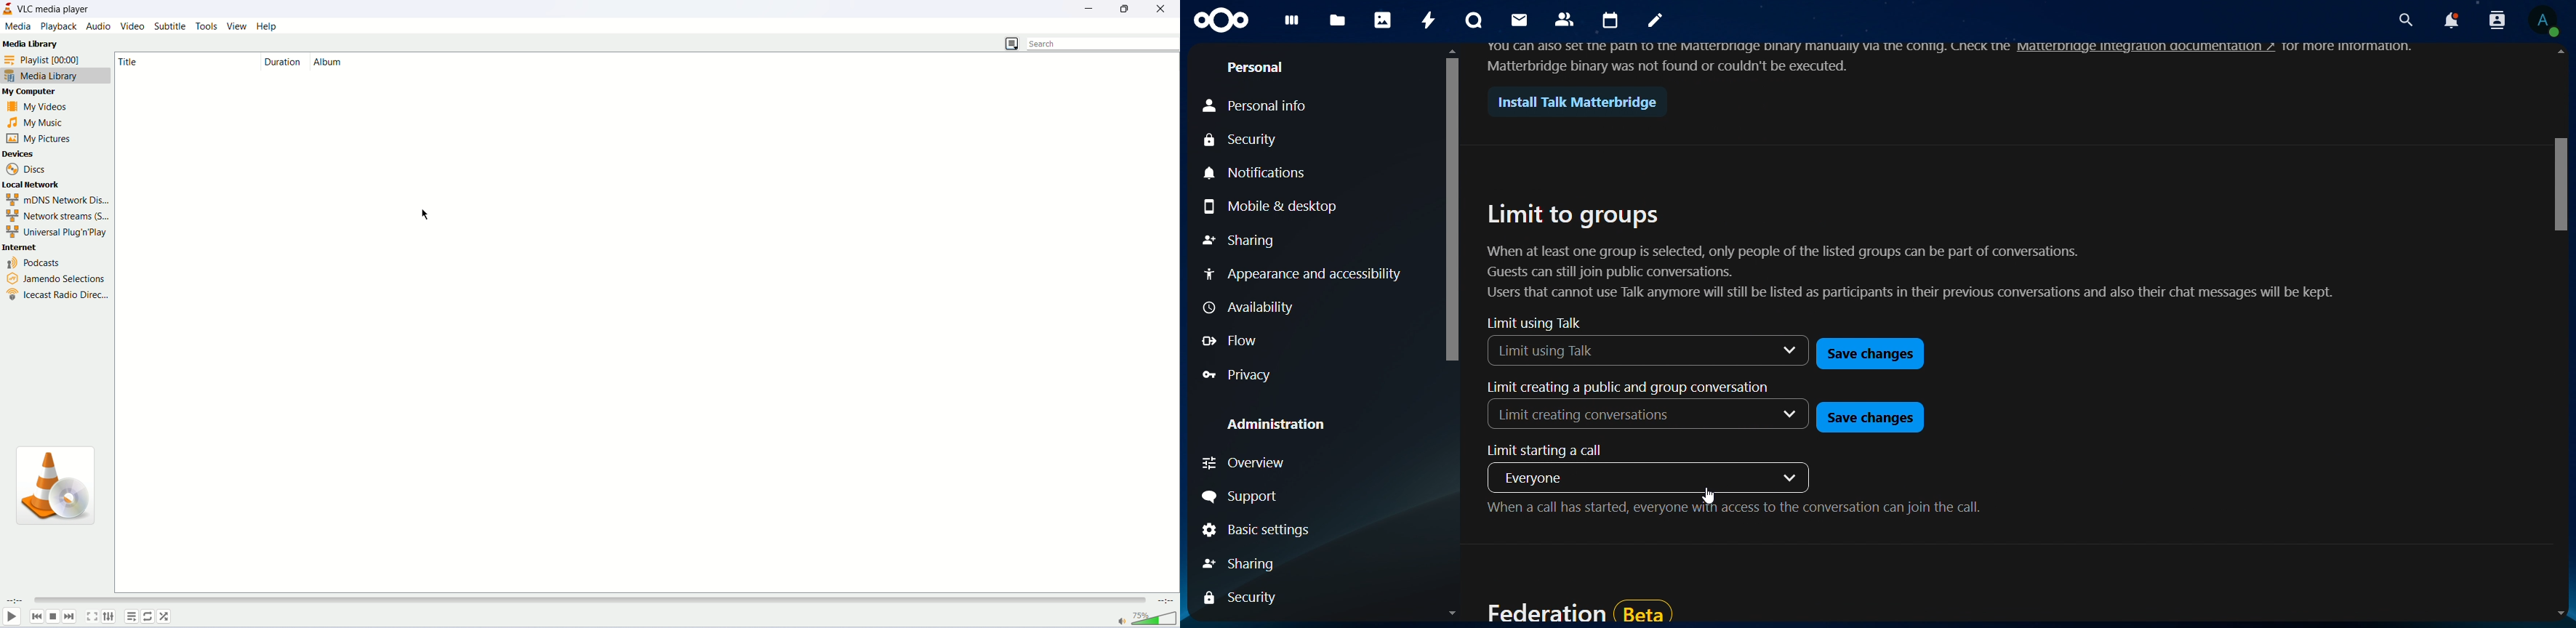 The height and width of the screenshot is (644, 2576). I want to click on internet, so click(21, 247).